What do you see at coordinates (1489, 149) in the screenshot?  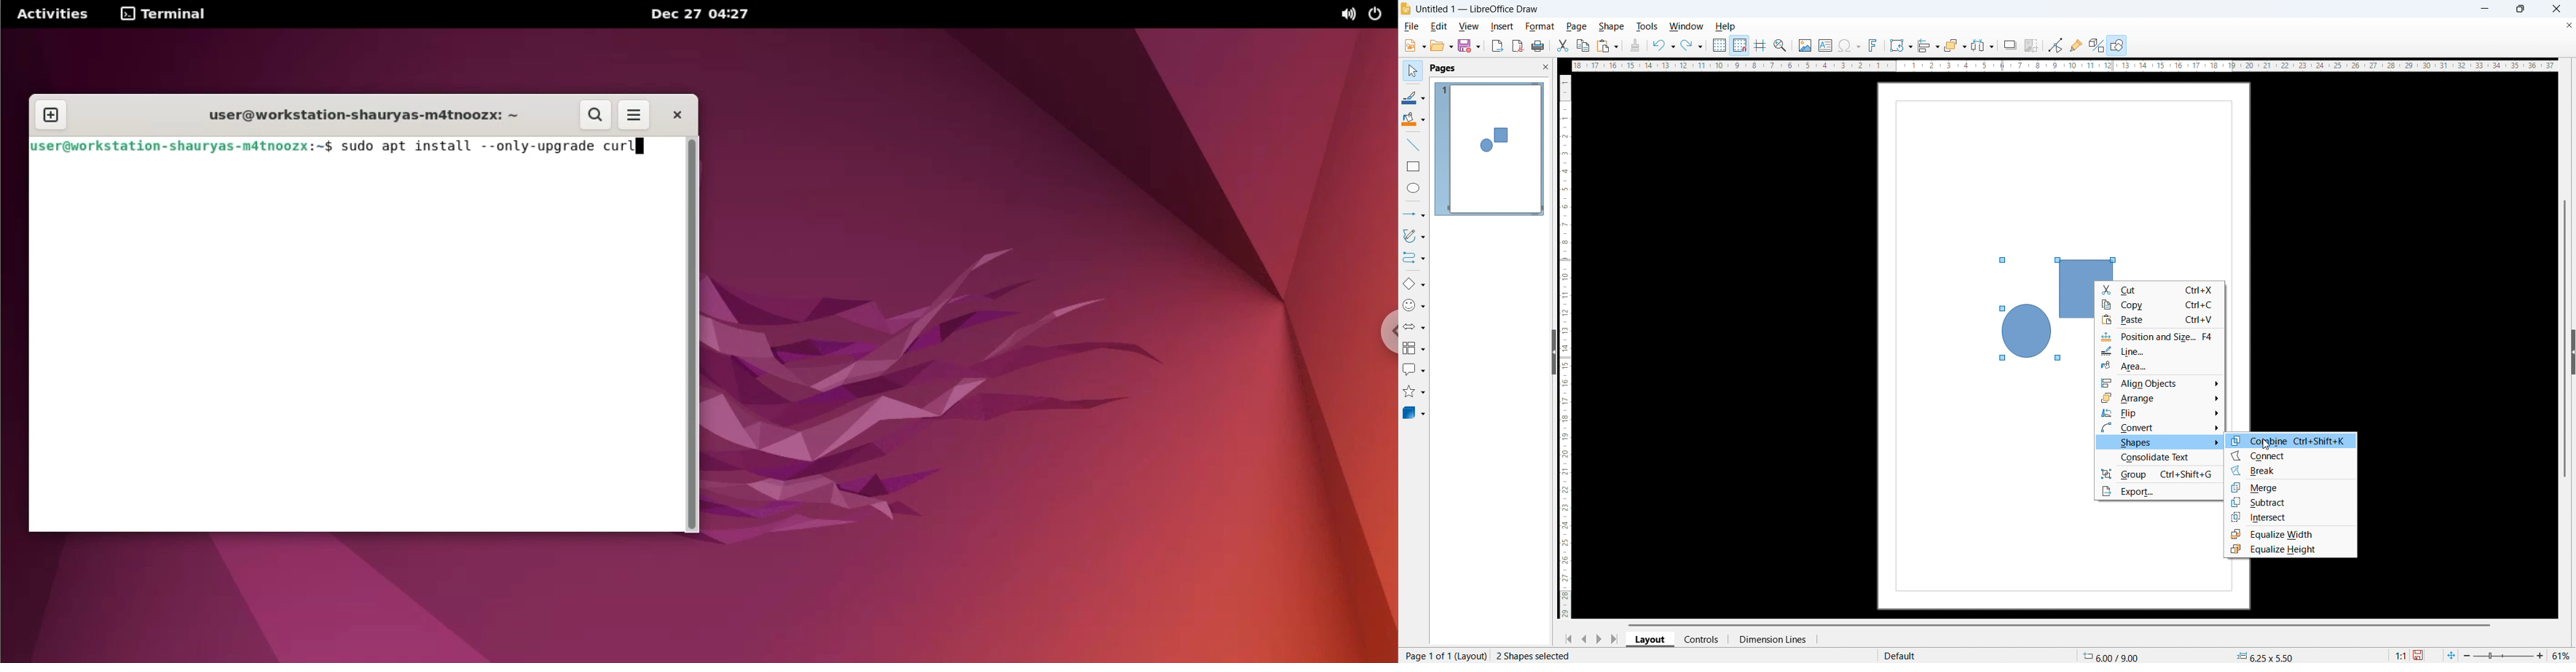 I see `page display` at bounding box center [1489, 149].